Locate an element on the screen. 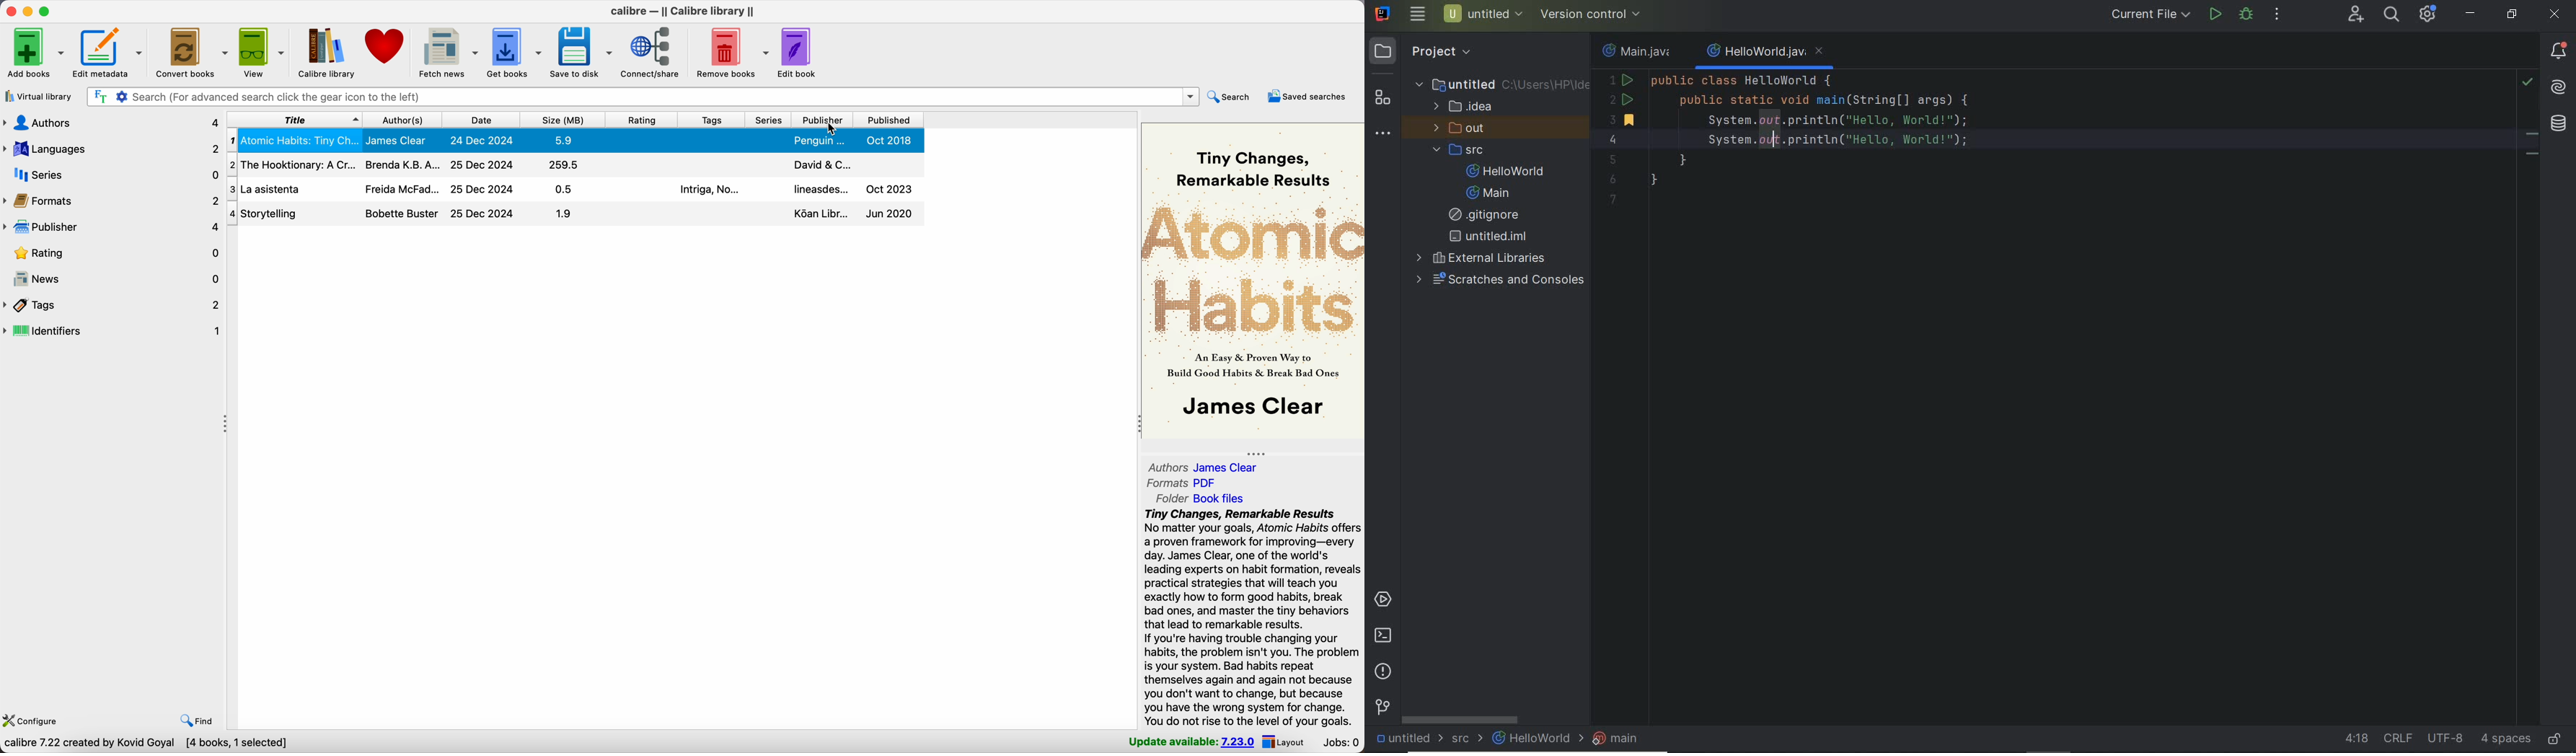  5.9 is located at coordinates (565, 141).